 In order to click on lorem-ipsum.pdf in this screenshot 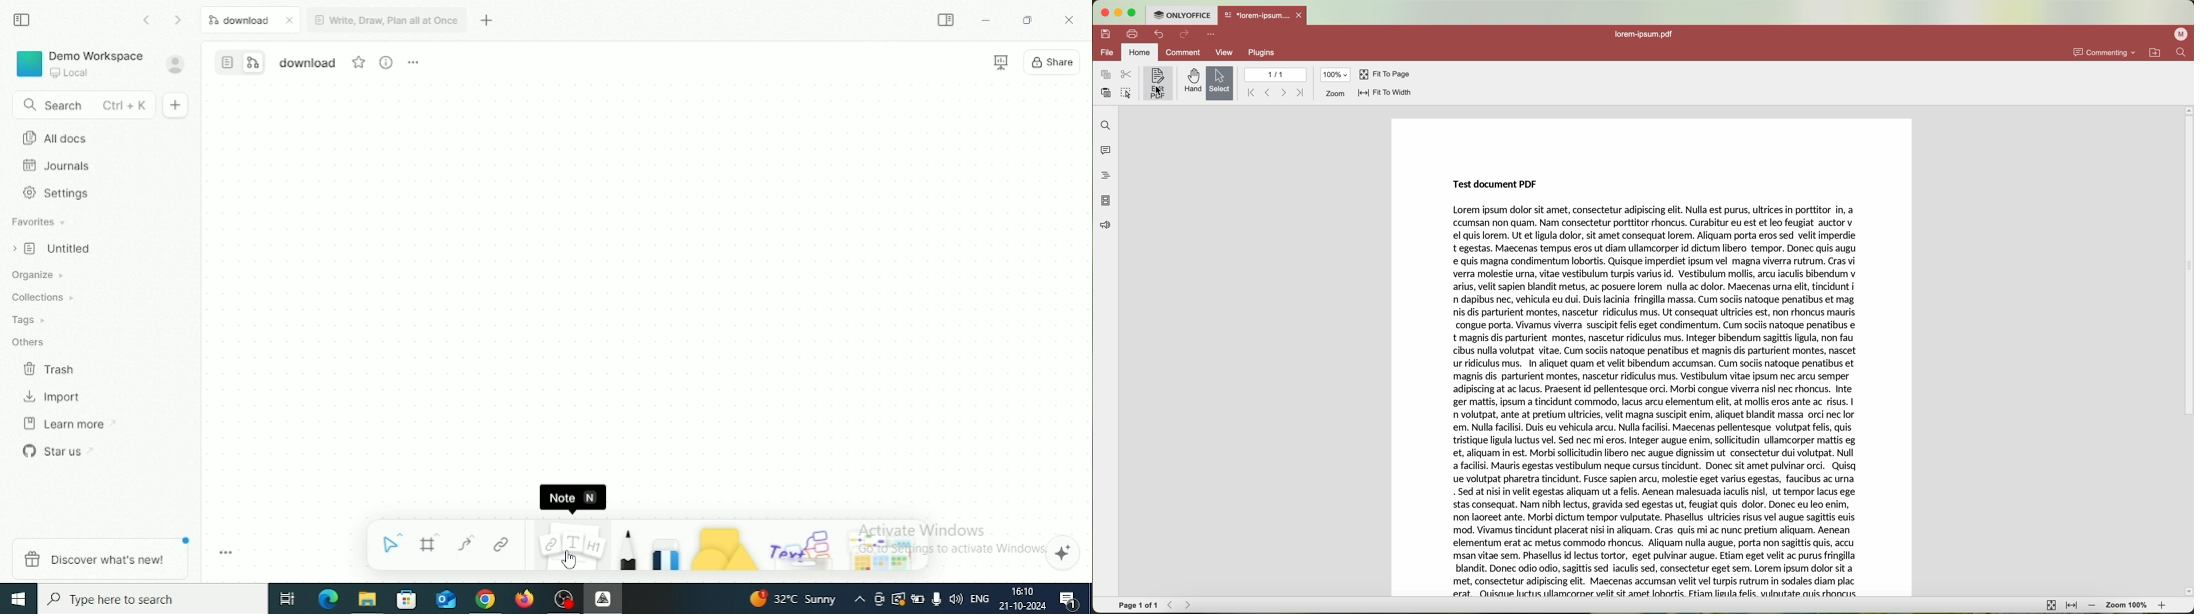, I will do `click(1645, 34)`.